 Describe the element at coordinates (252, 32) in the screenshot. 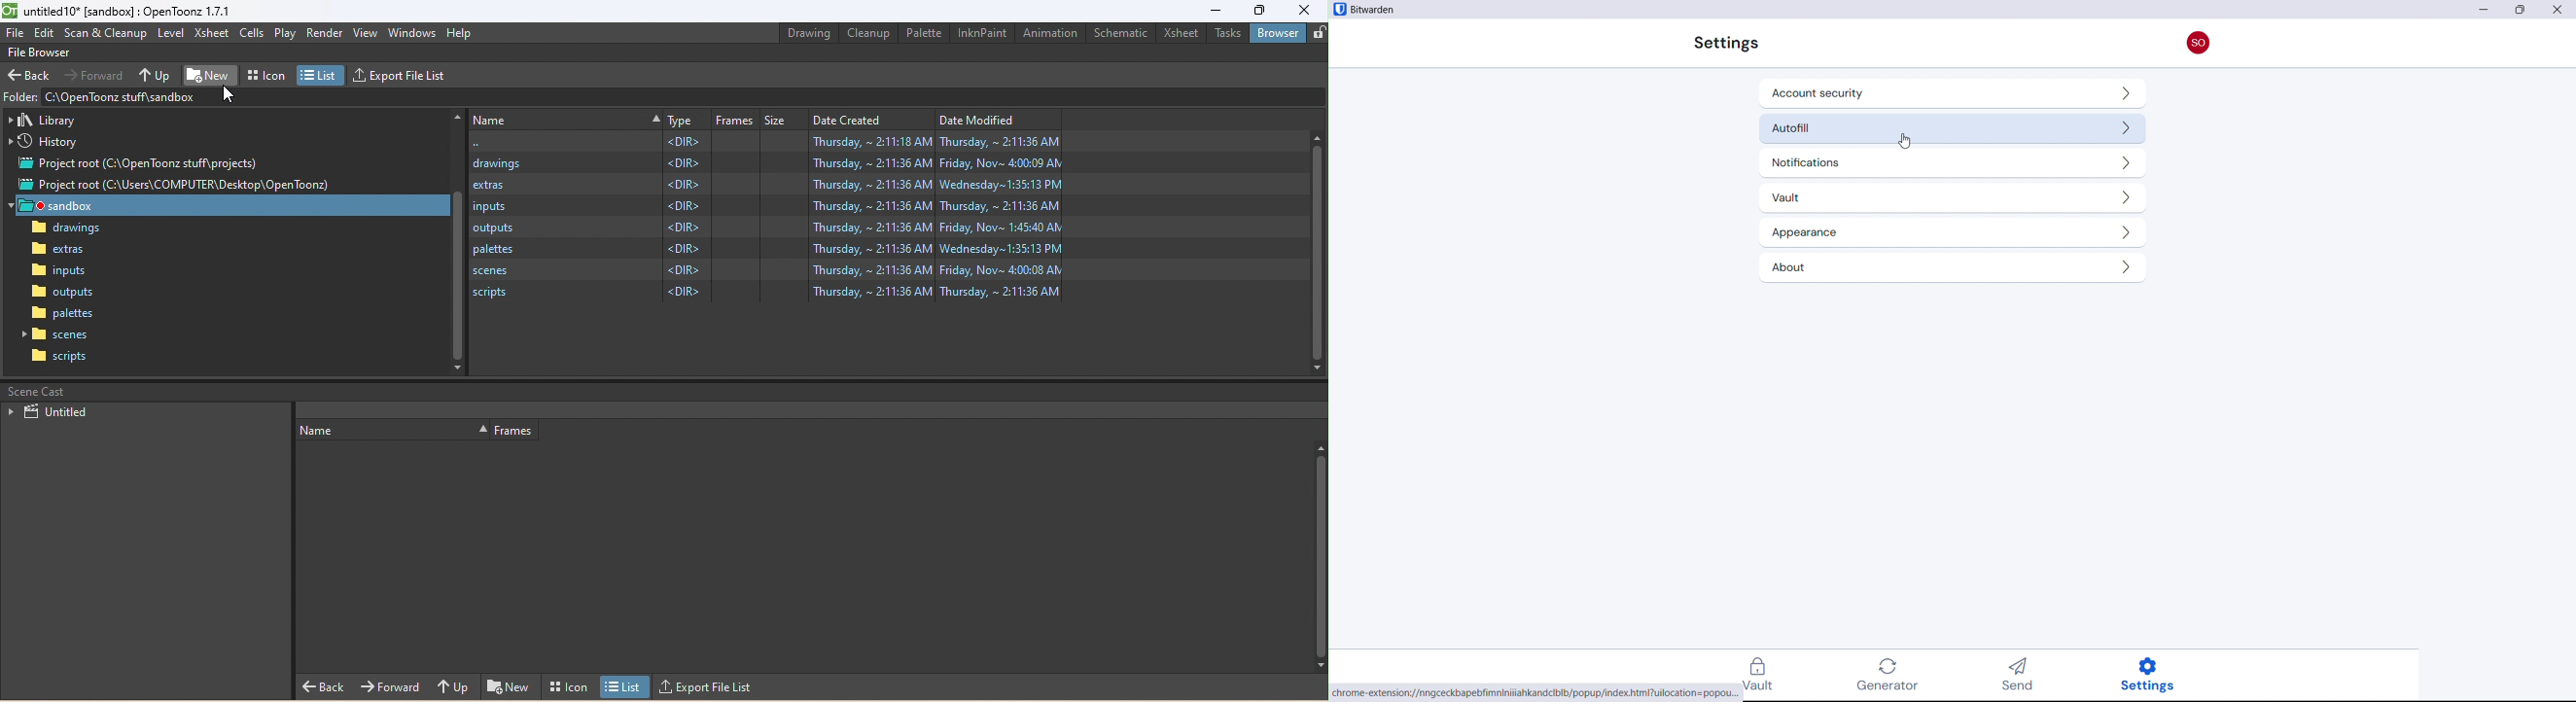

I see `Cells` at that location.